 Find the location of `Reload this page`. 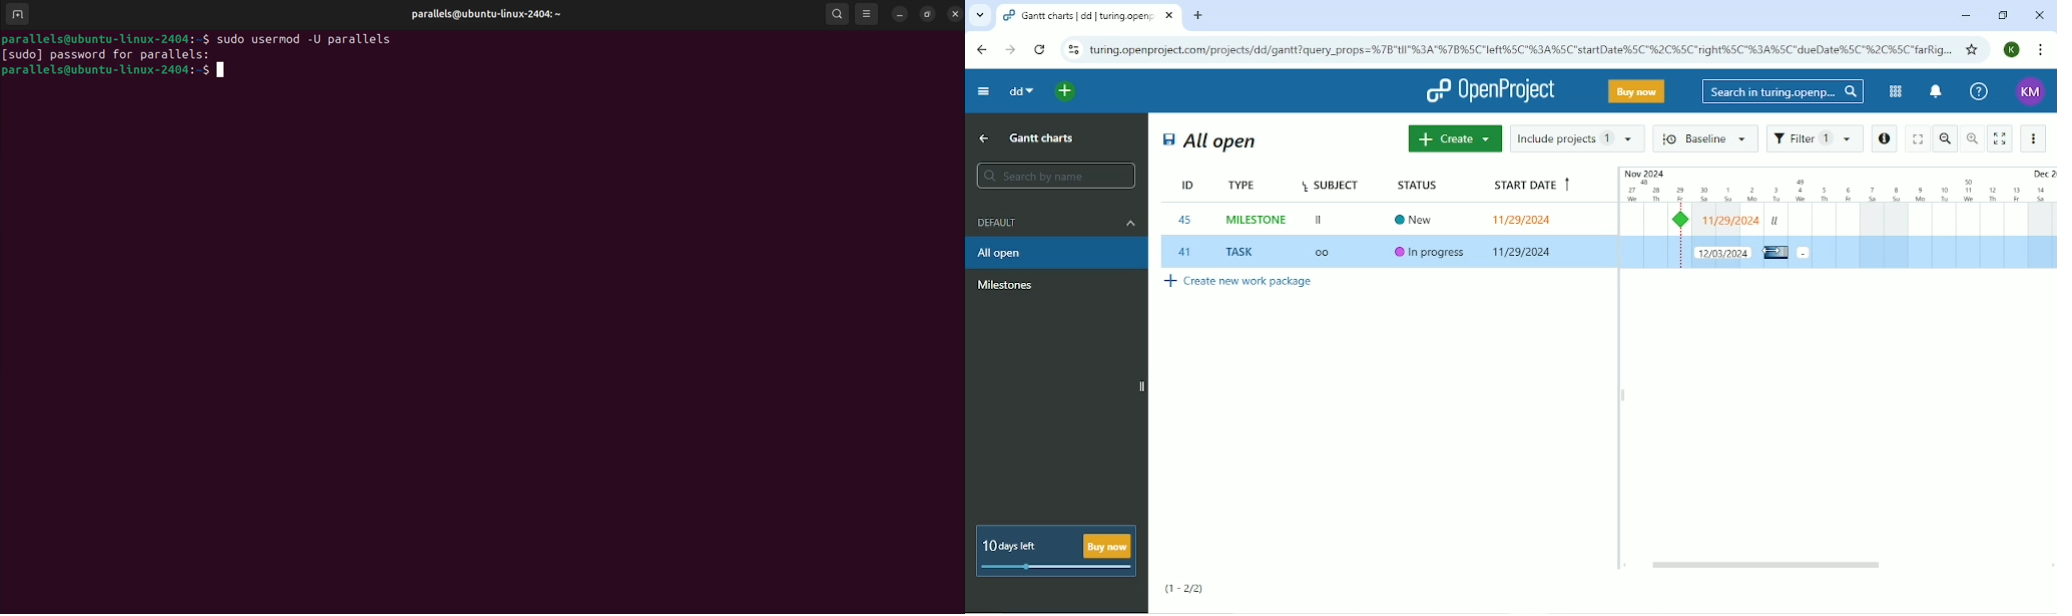

Reload this page is located at coordinates (1040, 49).